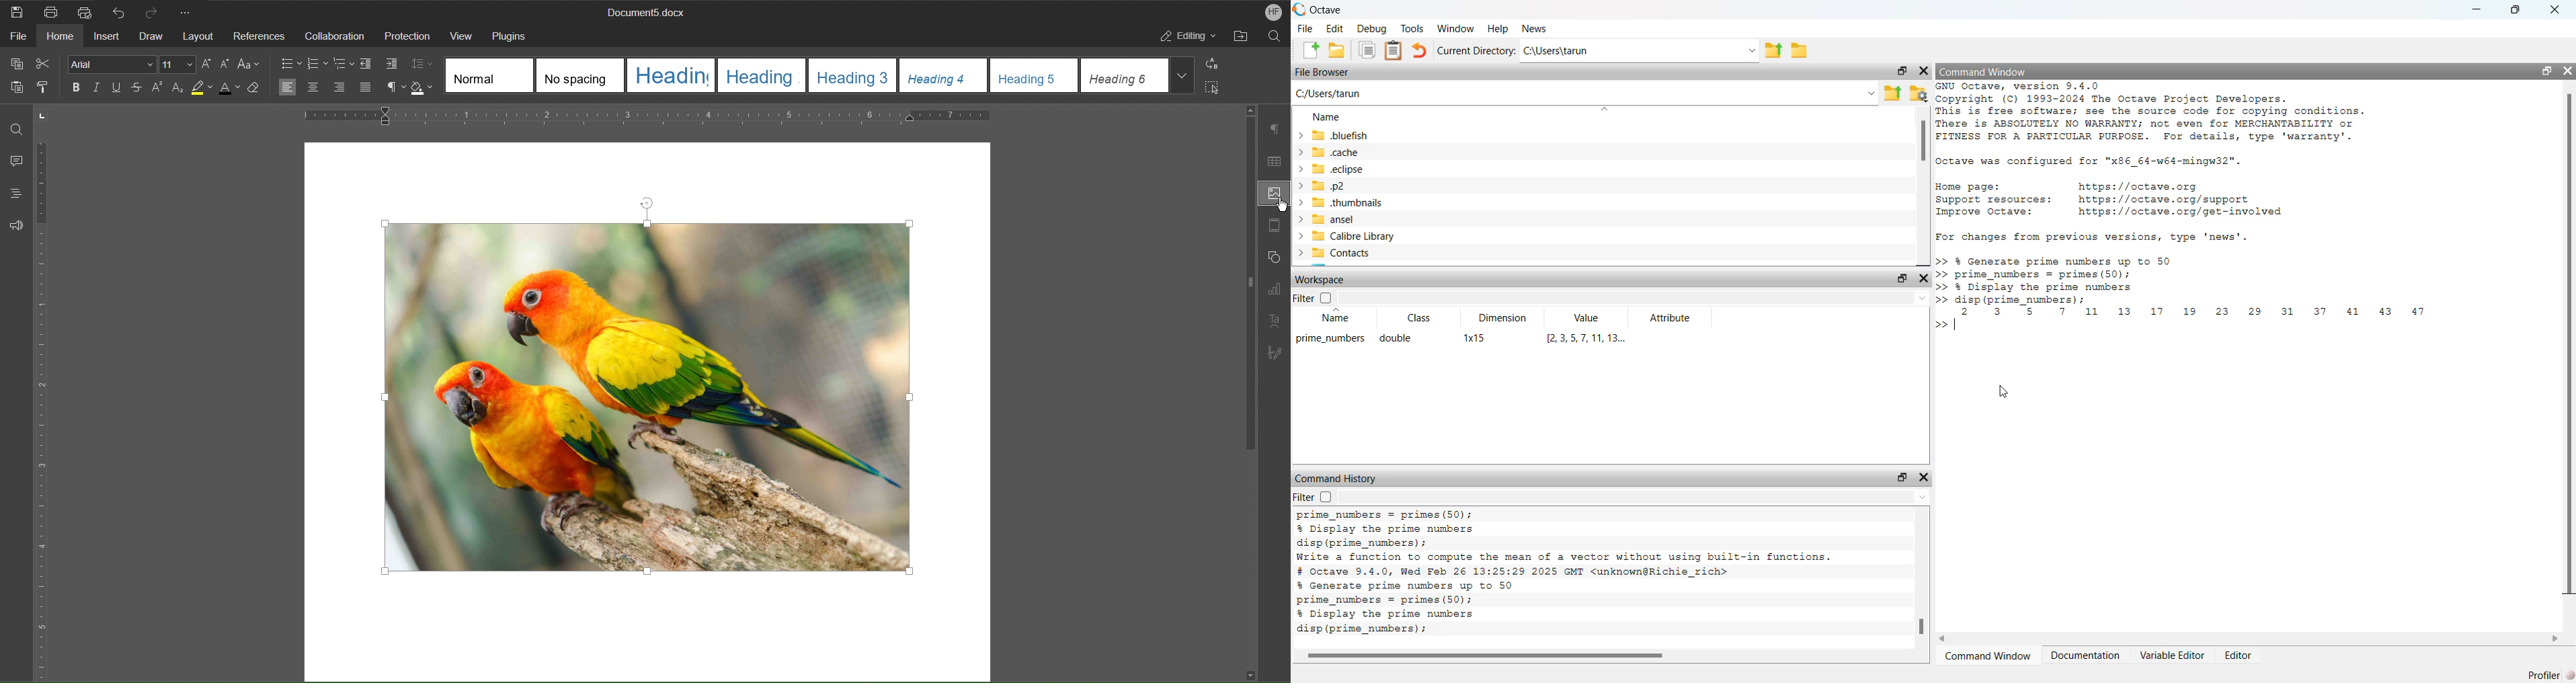  What do you see at coordinates (1919, 94) in the screenshot?
I see `folder settings` at bounding box center [1919, 94].